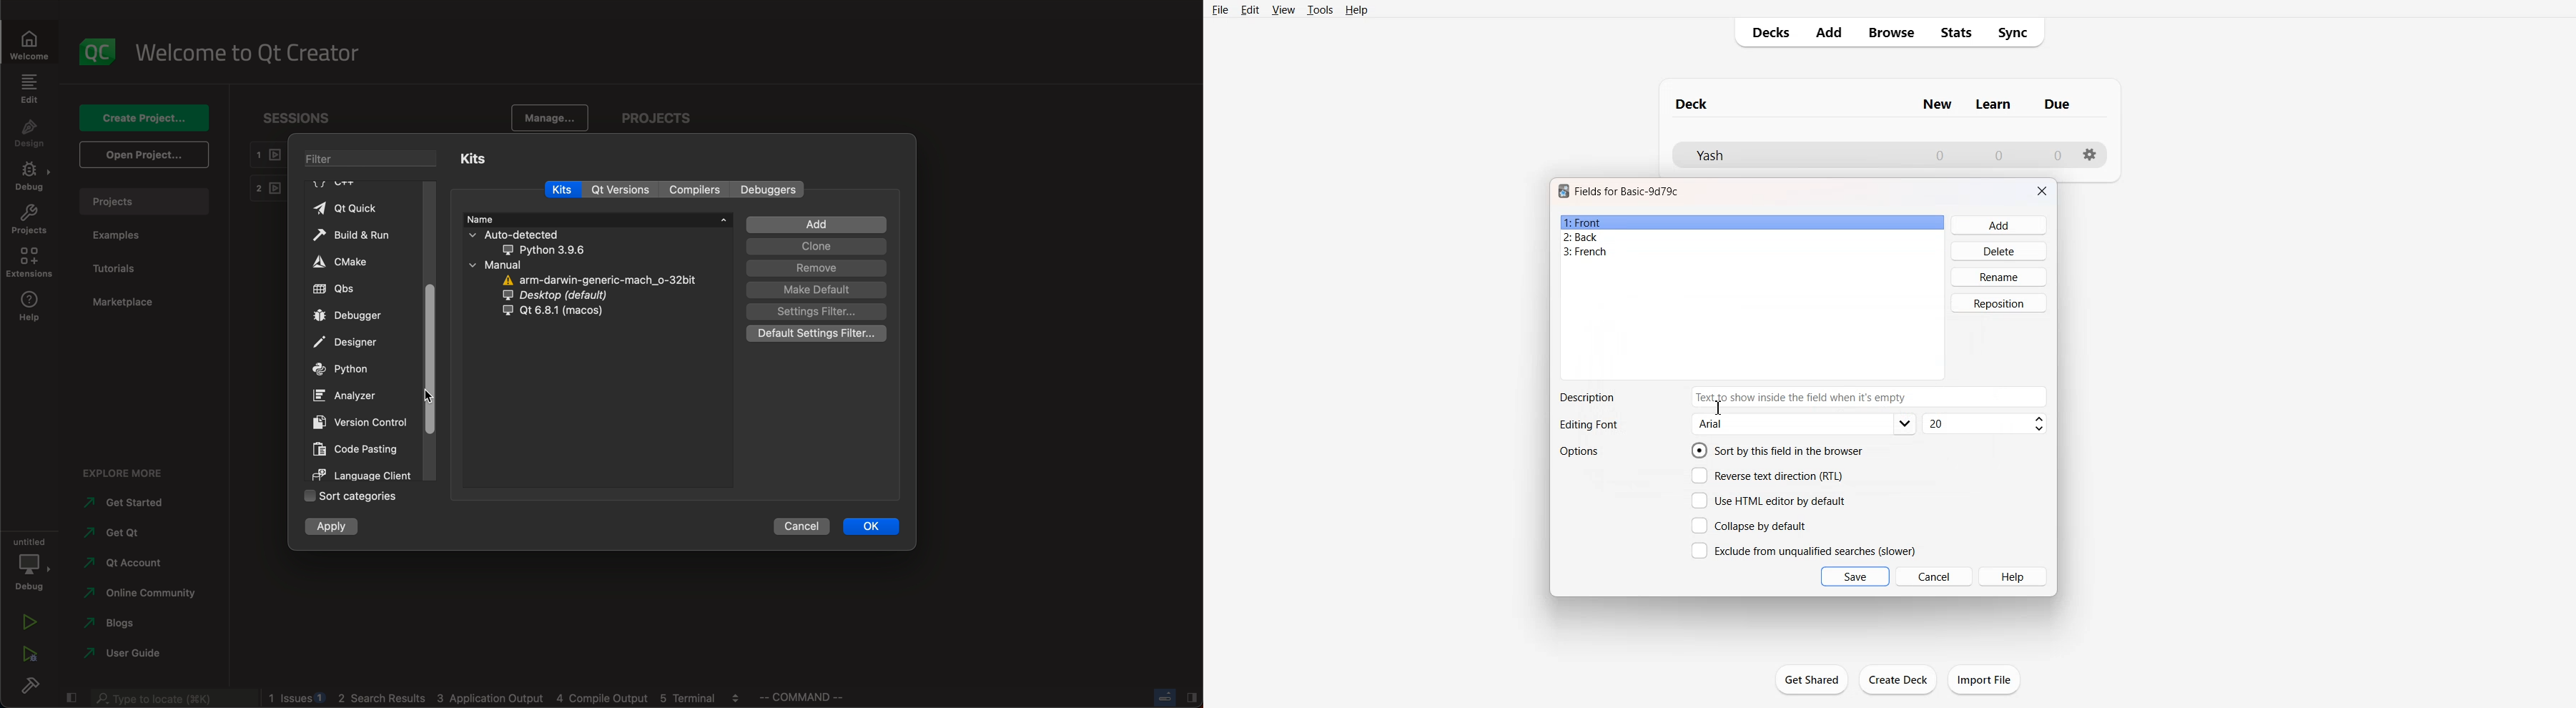 The height and width of the screenshot is (728, 2576). Describe the element at coordinates (1999, 303) in the screenshot. I see `Reposition` at that location.